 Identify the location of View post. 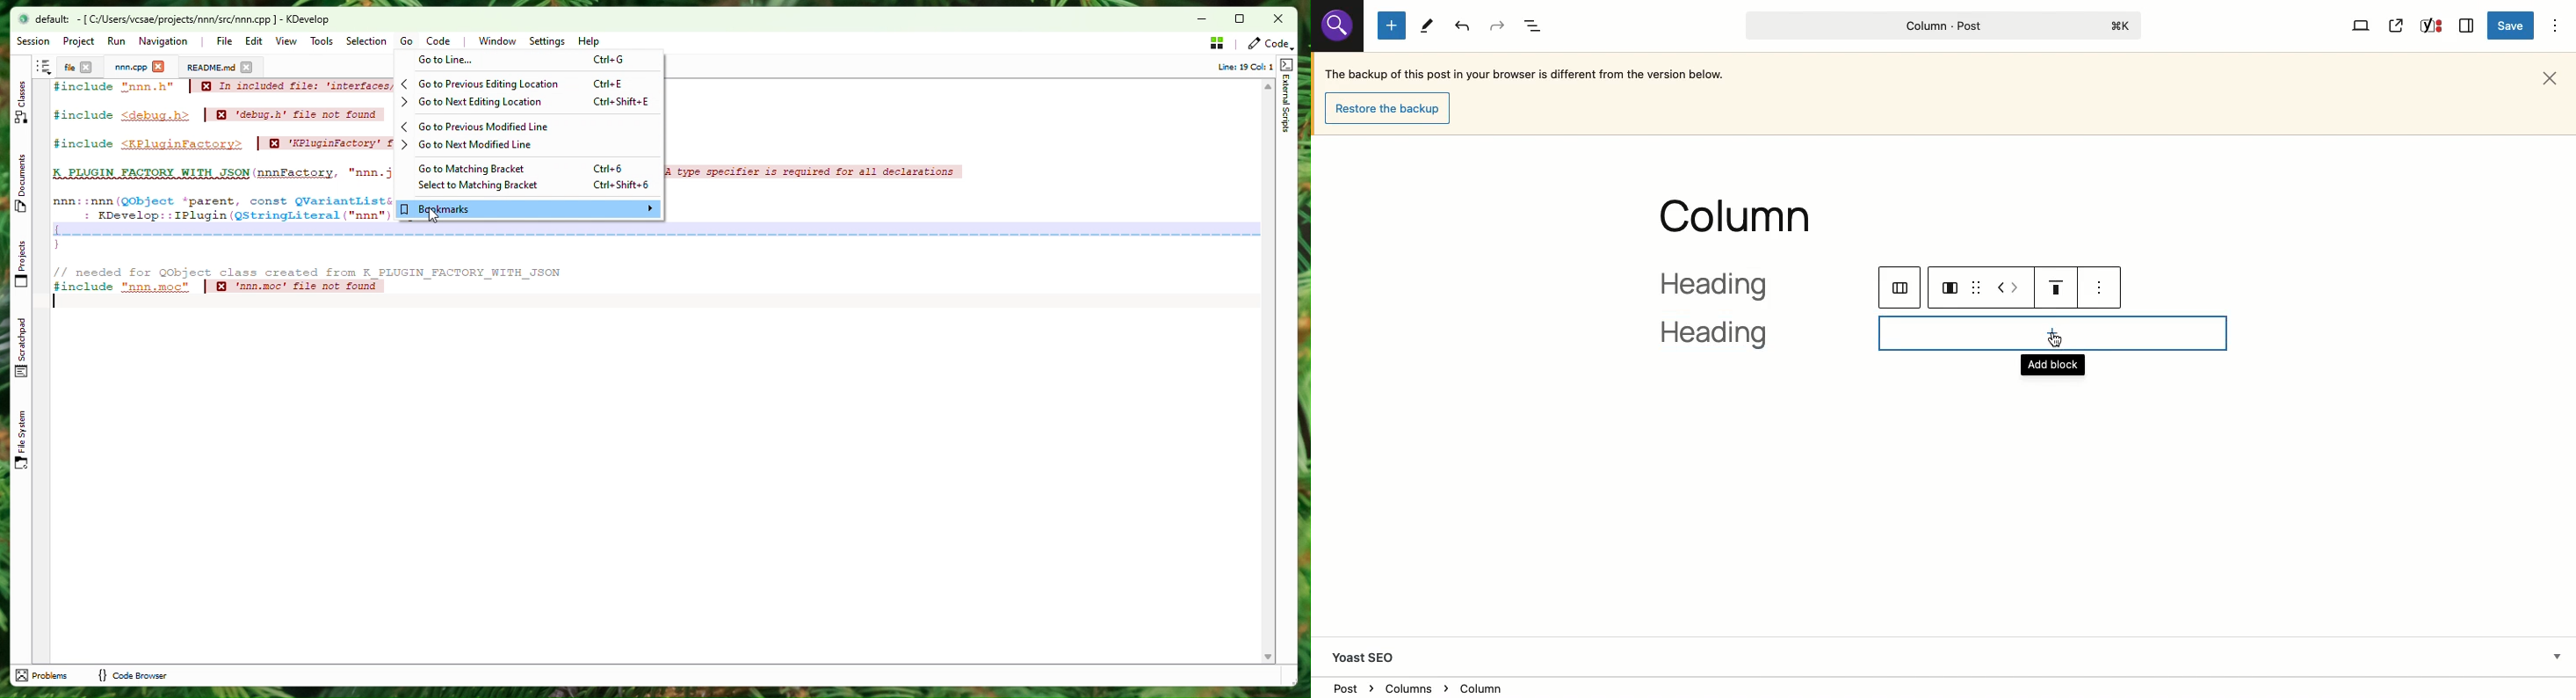
(2397, 25).